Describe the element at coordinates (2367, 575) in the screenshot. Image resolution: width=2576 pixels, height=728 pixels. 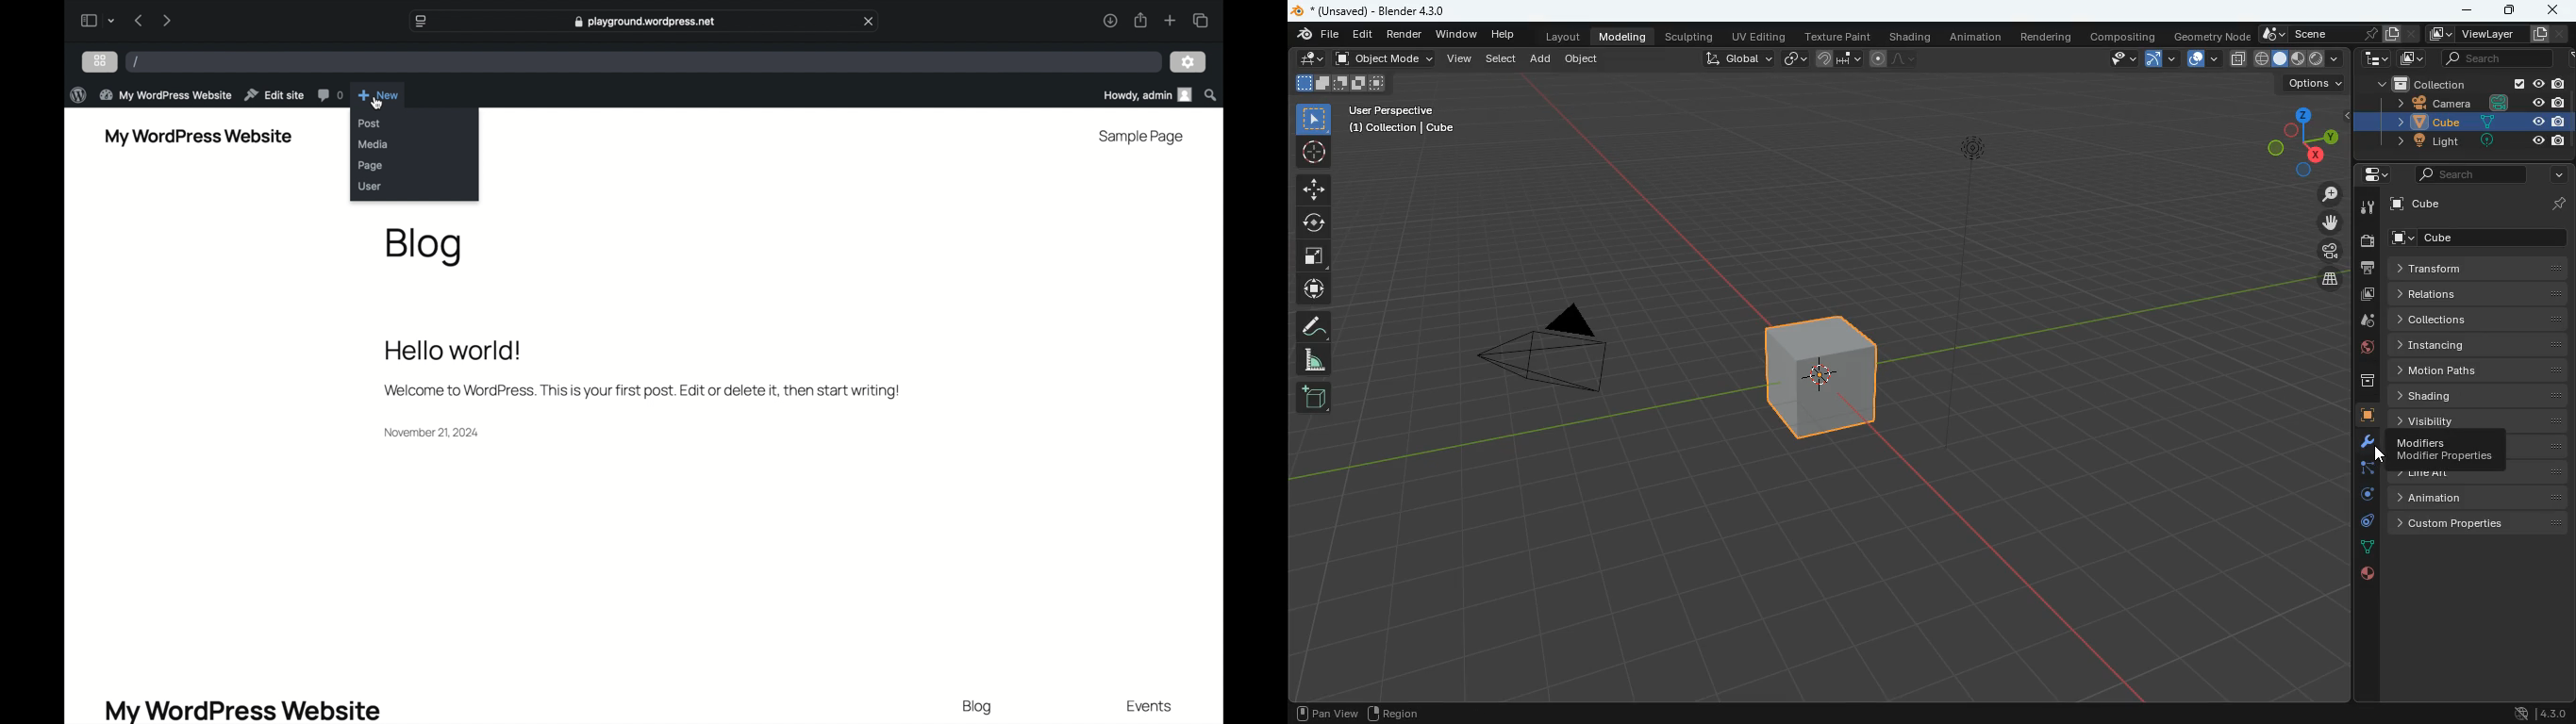
I see `public` at that location.